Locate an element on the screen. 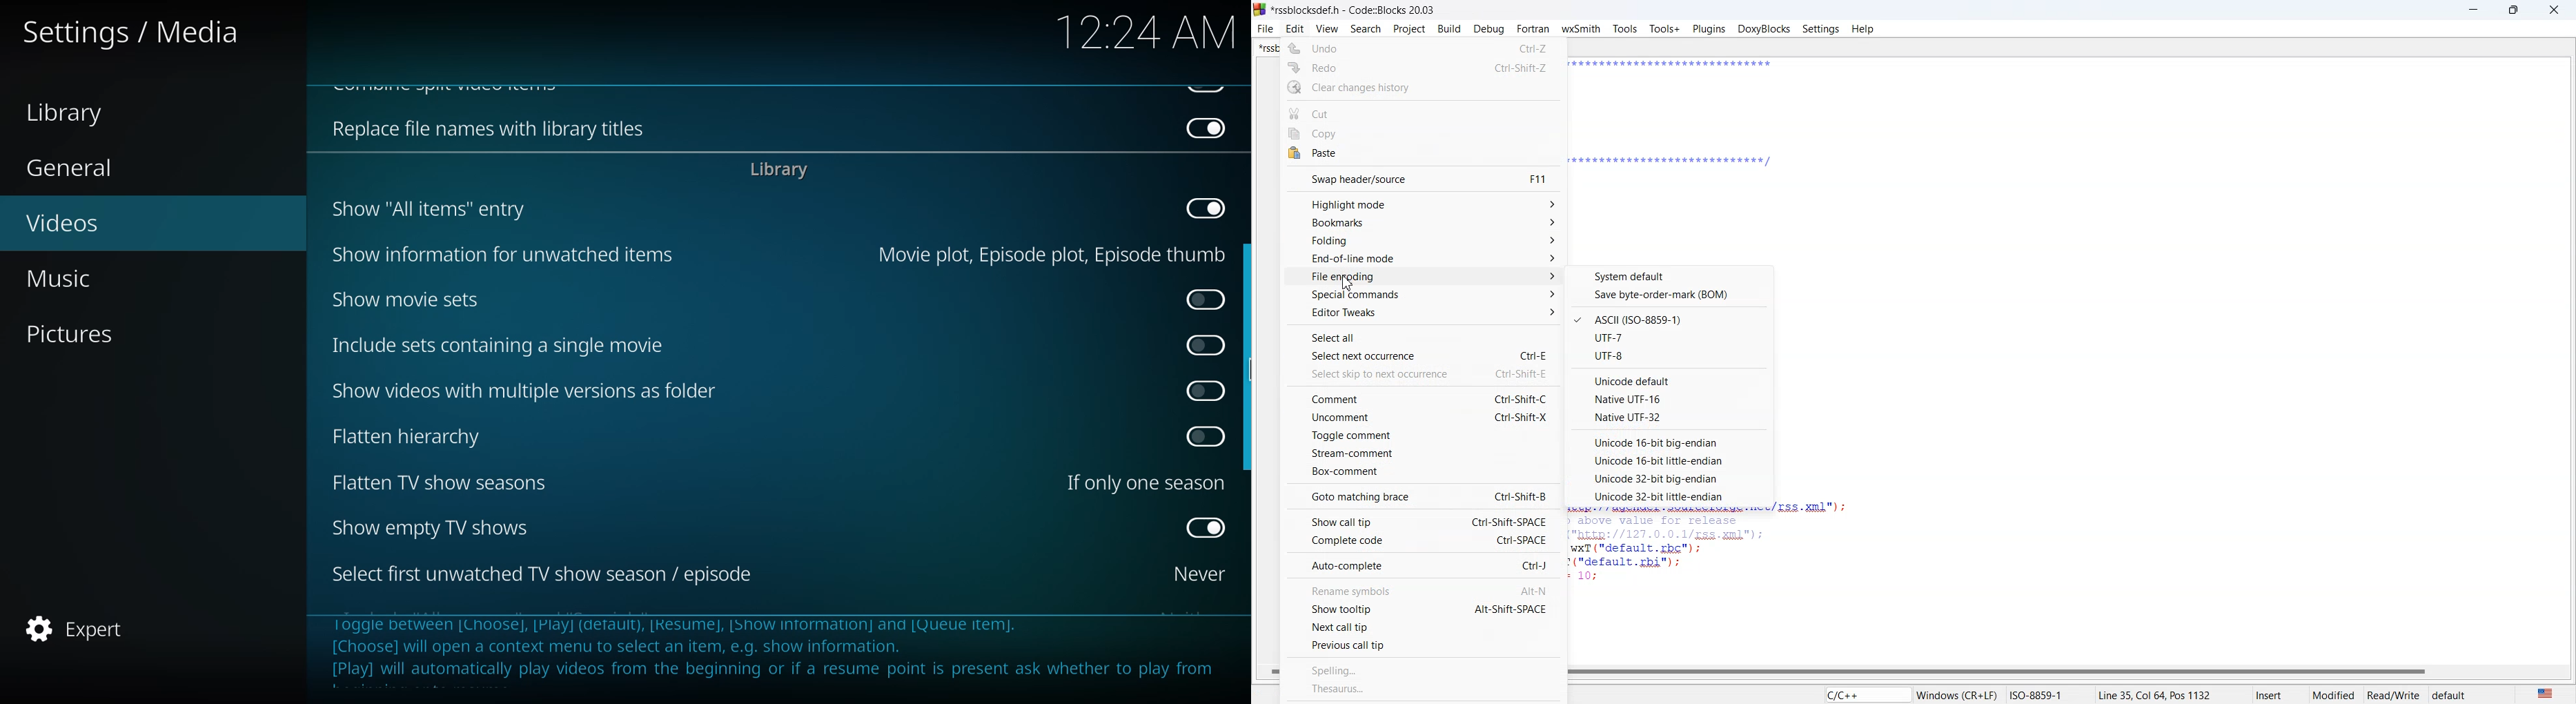 This screenshot has height=728, width=2576. tools is located at coordinates (1625, 30).